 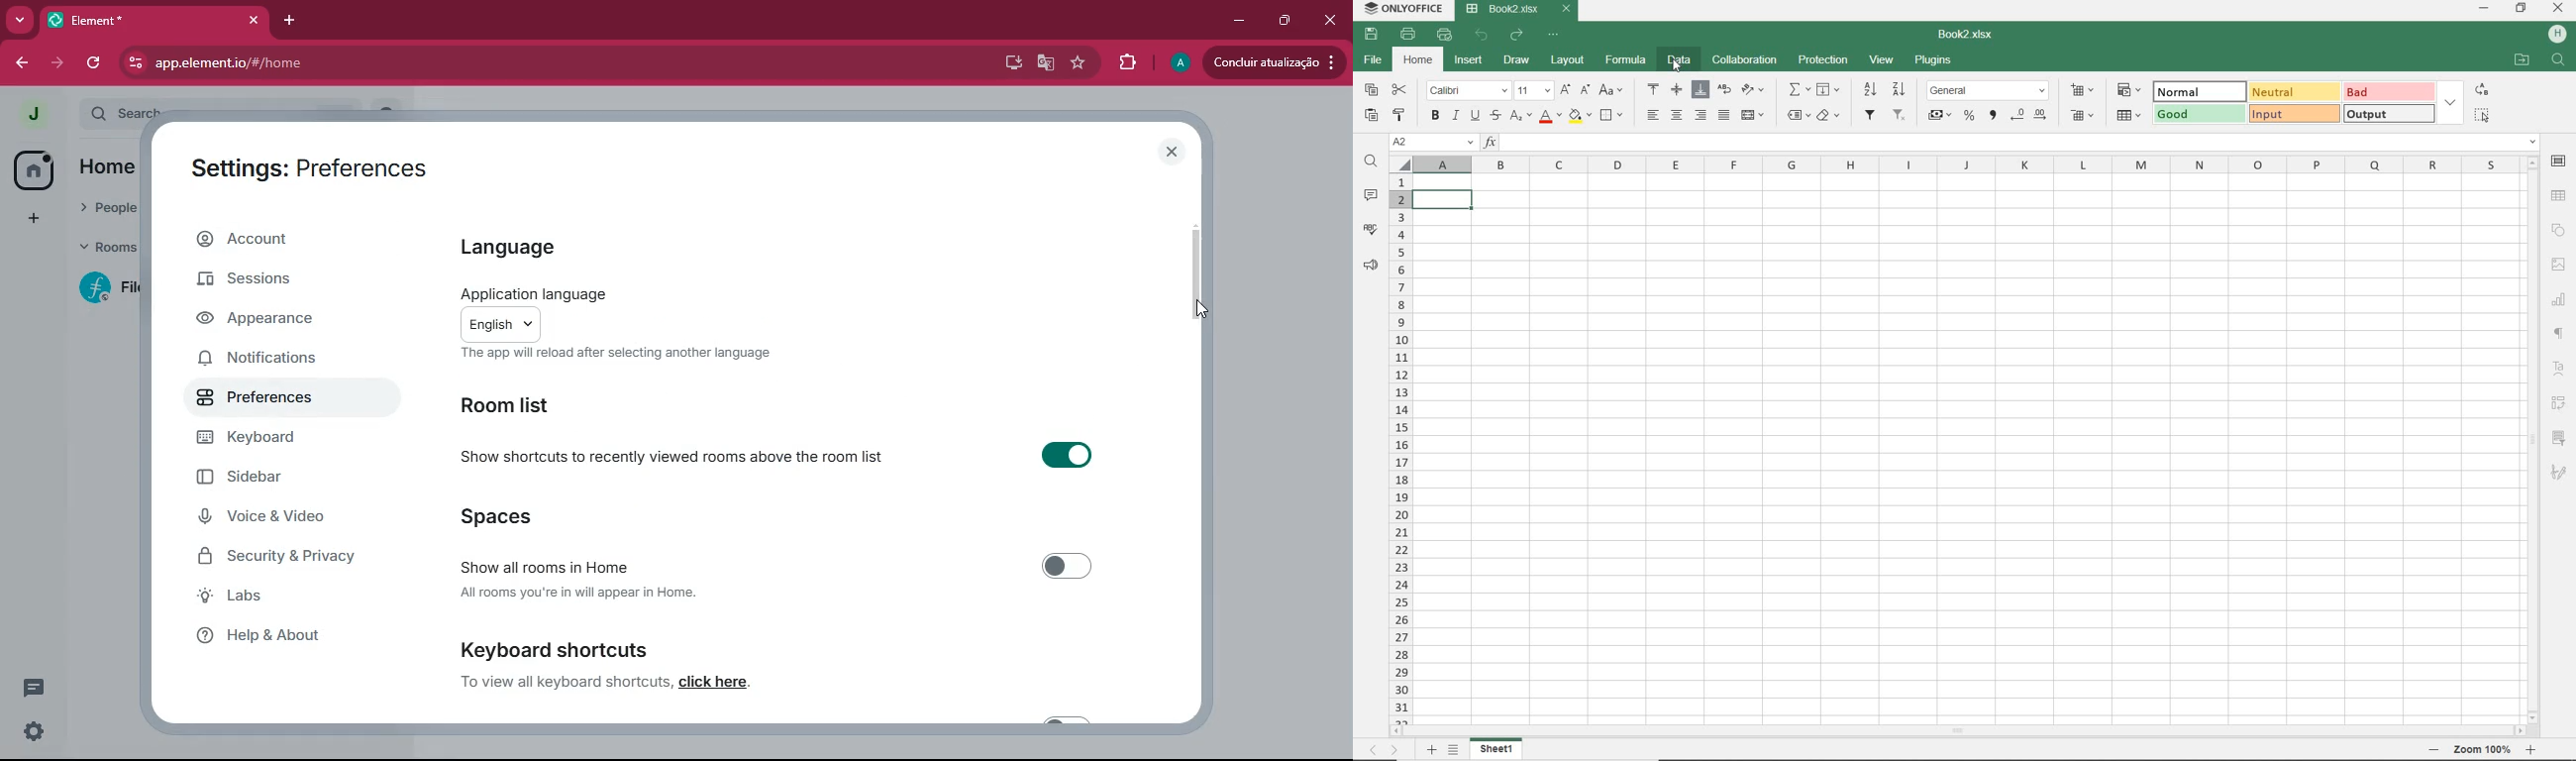 I want to click on ZOOM OUT OR ZOOM IN, so click(x=2478, y=750).